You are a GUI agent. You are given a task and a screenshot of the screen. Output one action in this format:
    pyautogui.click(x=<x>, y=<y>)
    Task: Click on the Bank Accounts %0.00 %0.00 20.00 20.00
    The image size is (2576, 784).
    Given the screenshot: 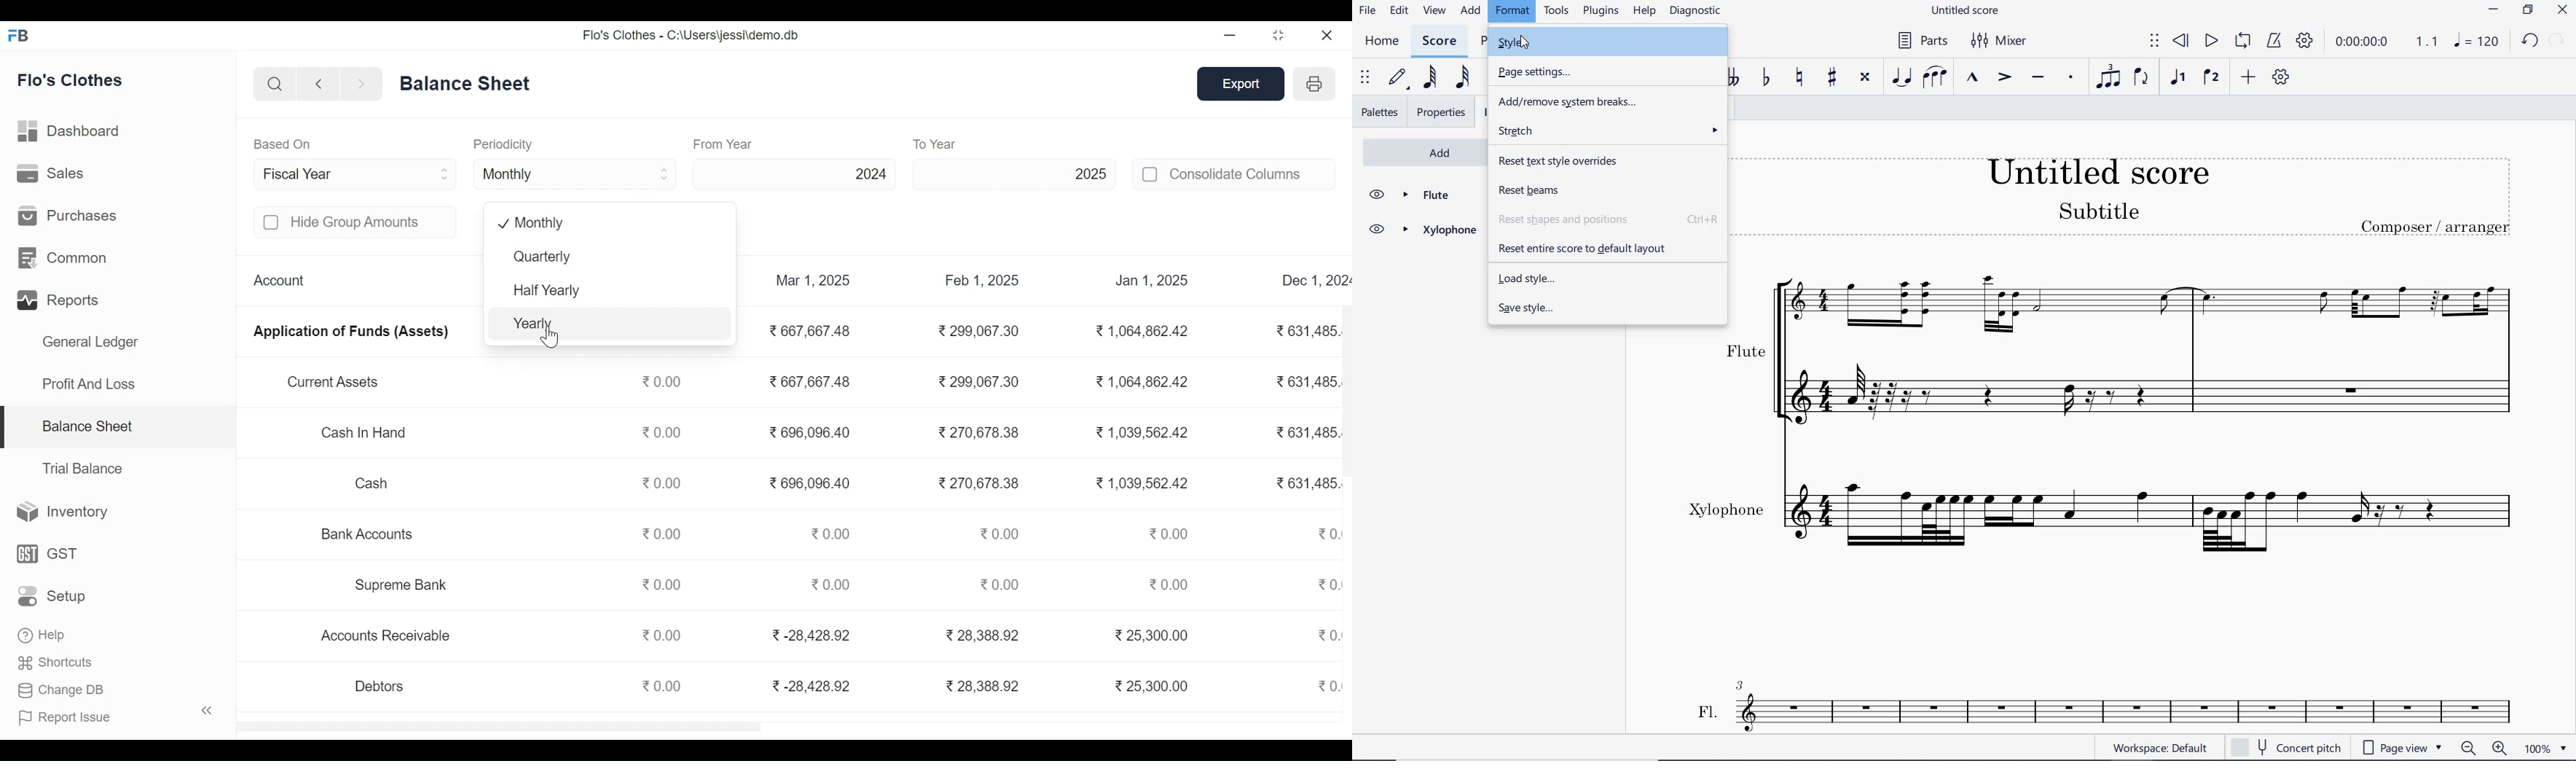 What is the action you would take?
    pyautogui.click(x=755, y=531)
    